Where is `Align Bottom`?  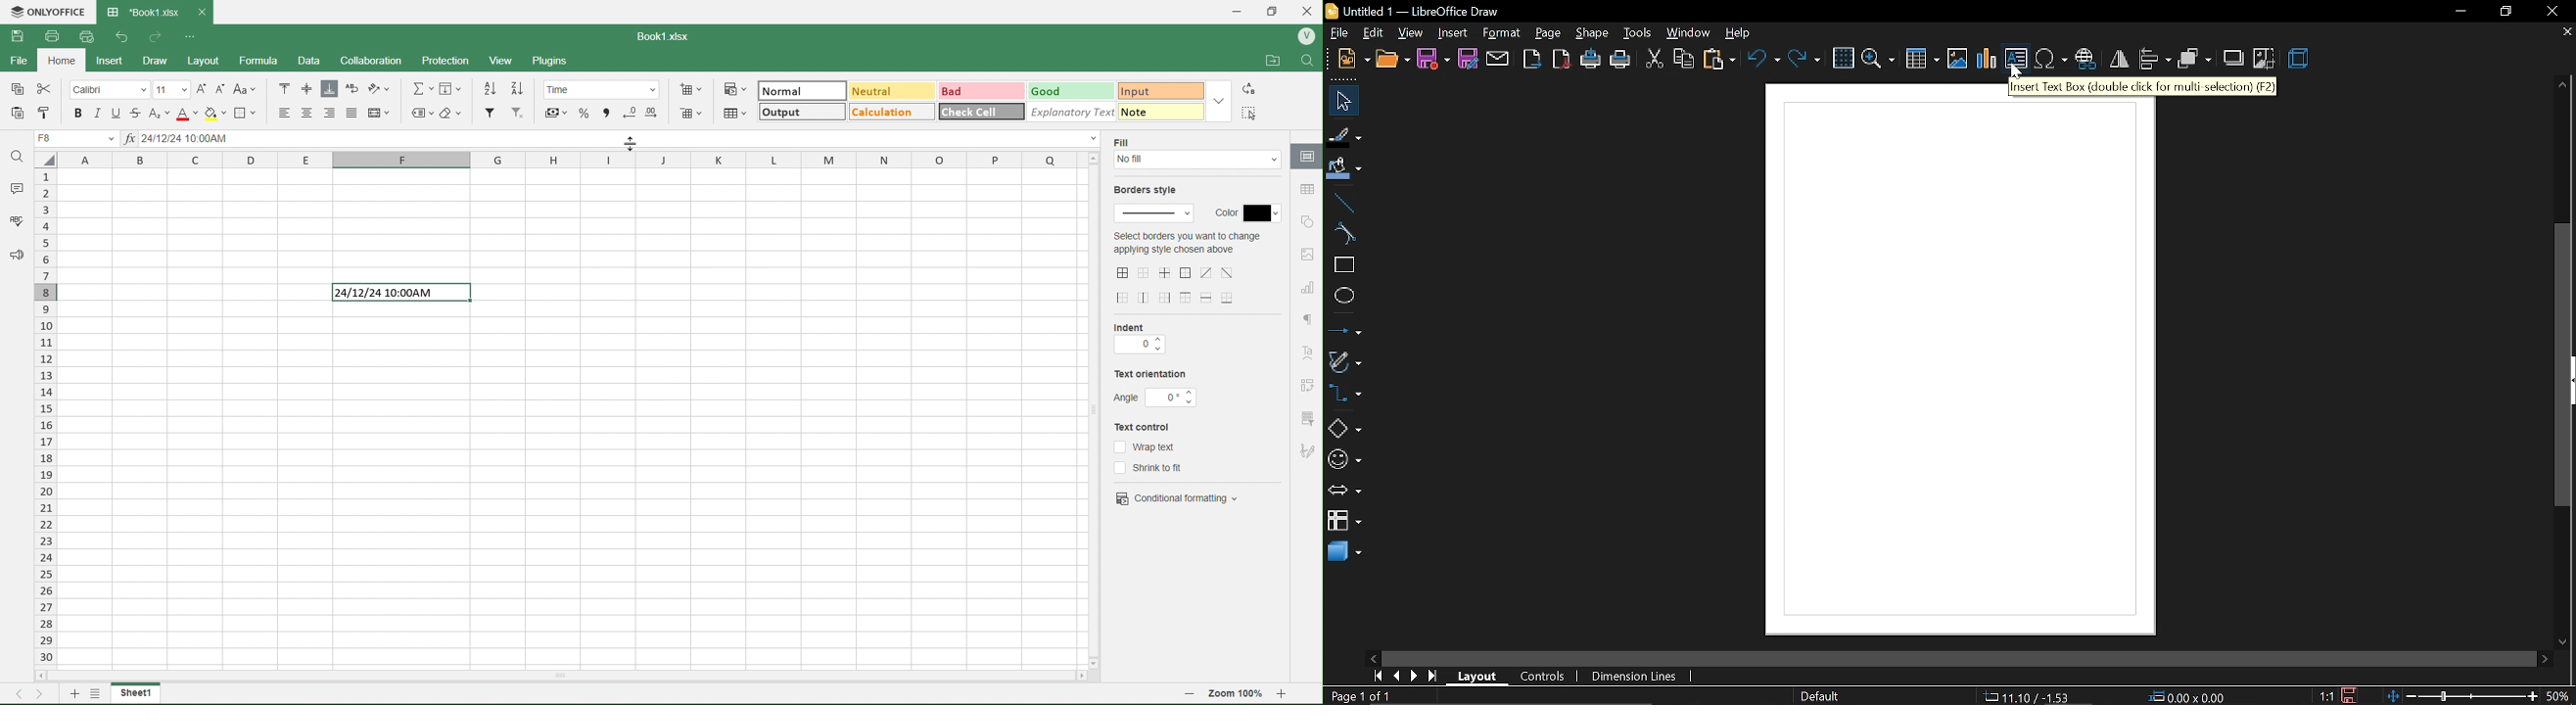
Align Bottom is located at coordinates (330, 90).